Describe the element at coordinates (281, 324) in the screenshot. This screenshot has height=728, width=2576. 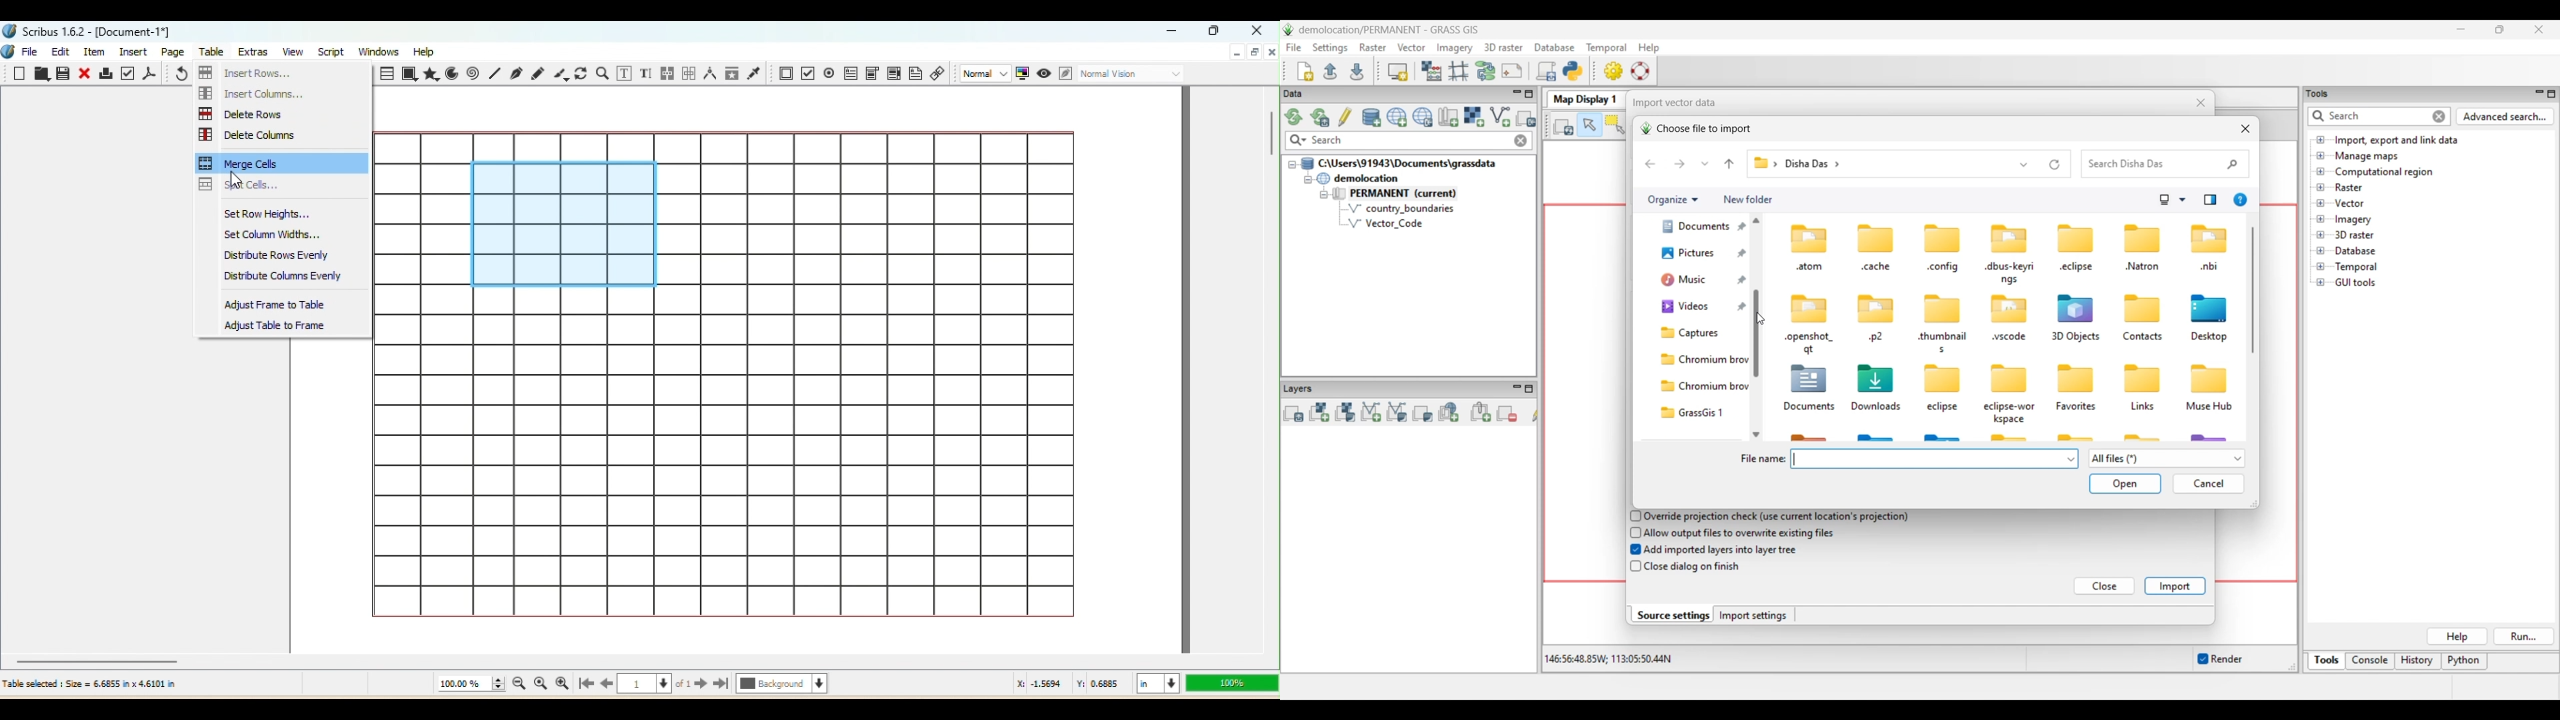
I see `Adjust table to frame` at that location.